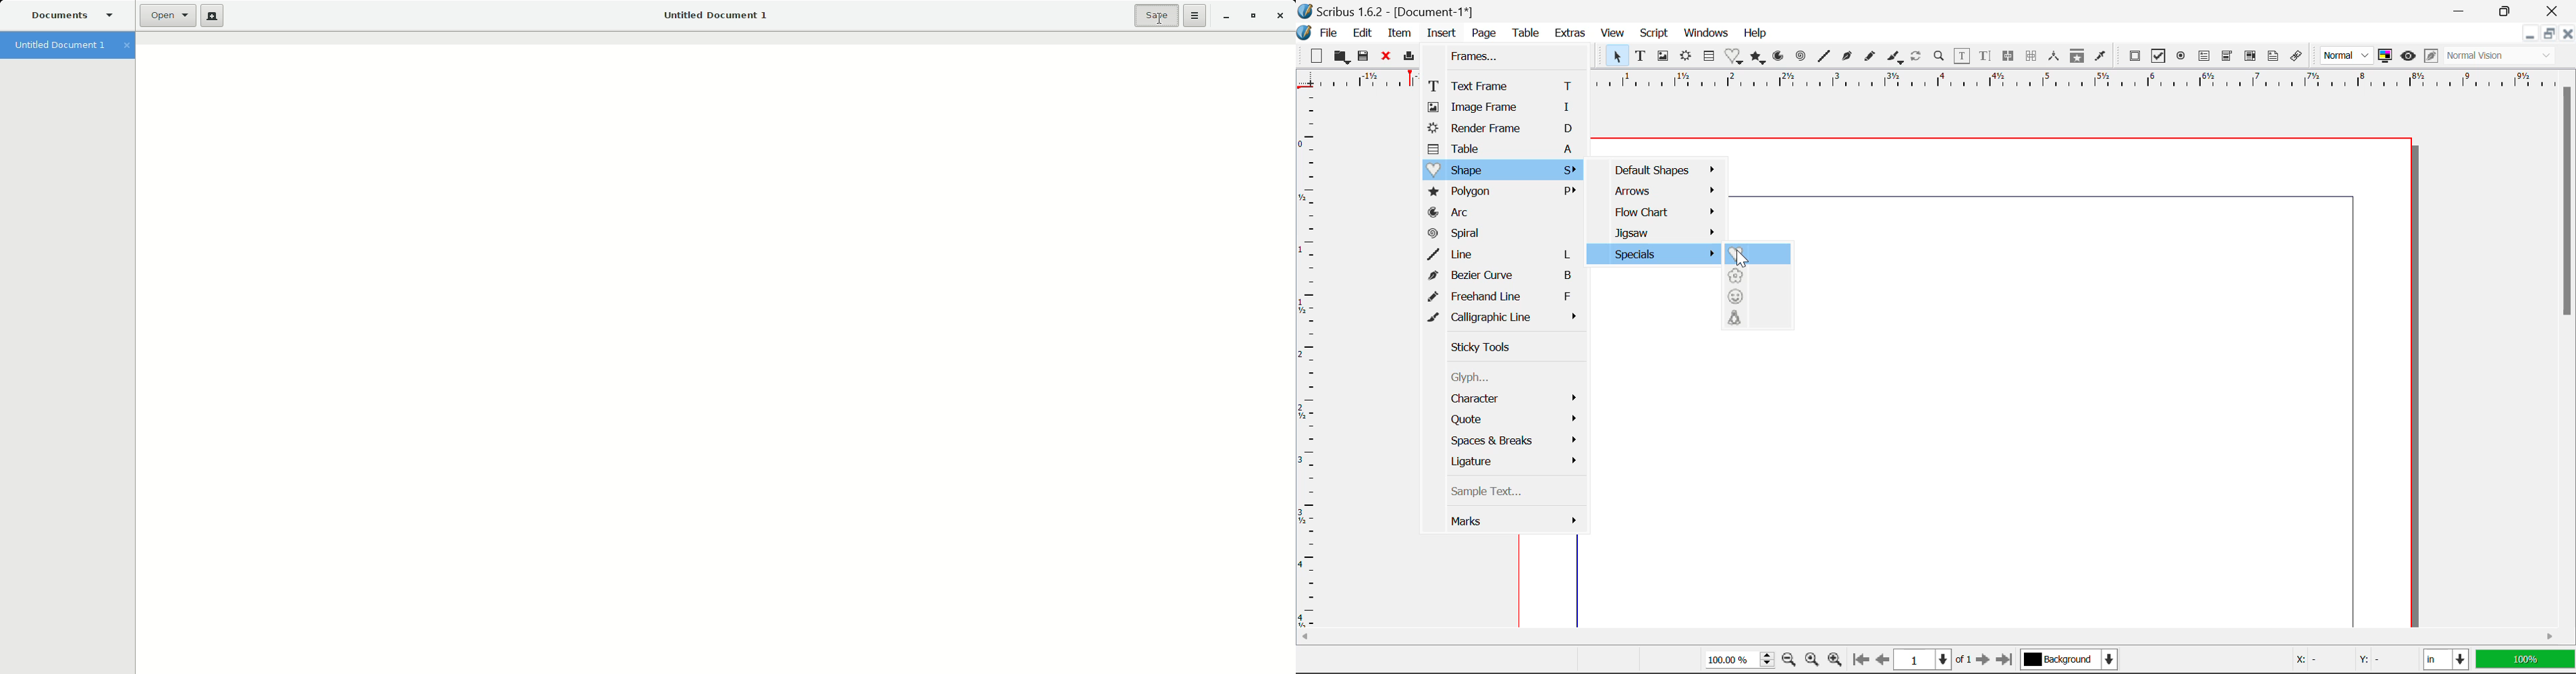 The height and width of the screenshot is (700, 2576). I want to click on Minimize, so click(2551, 35).